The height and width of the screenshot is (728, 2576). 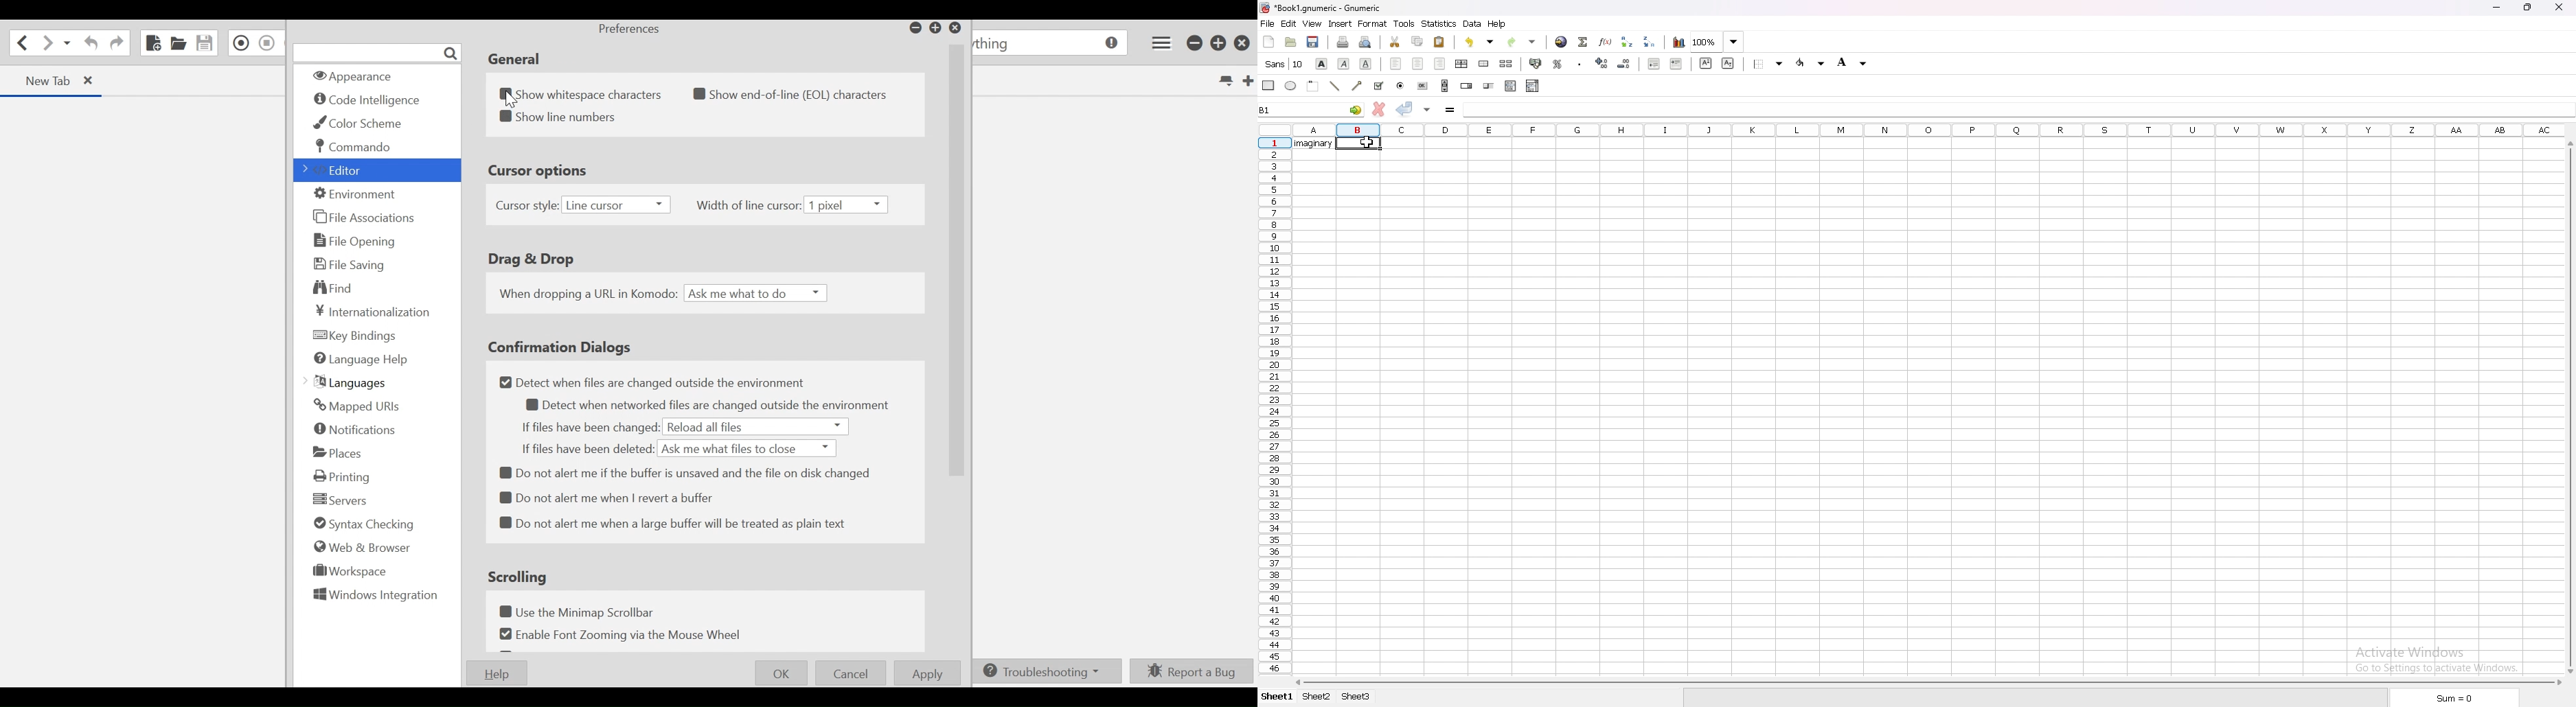 I want to click on frame, so click(x=1312, y=85).